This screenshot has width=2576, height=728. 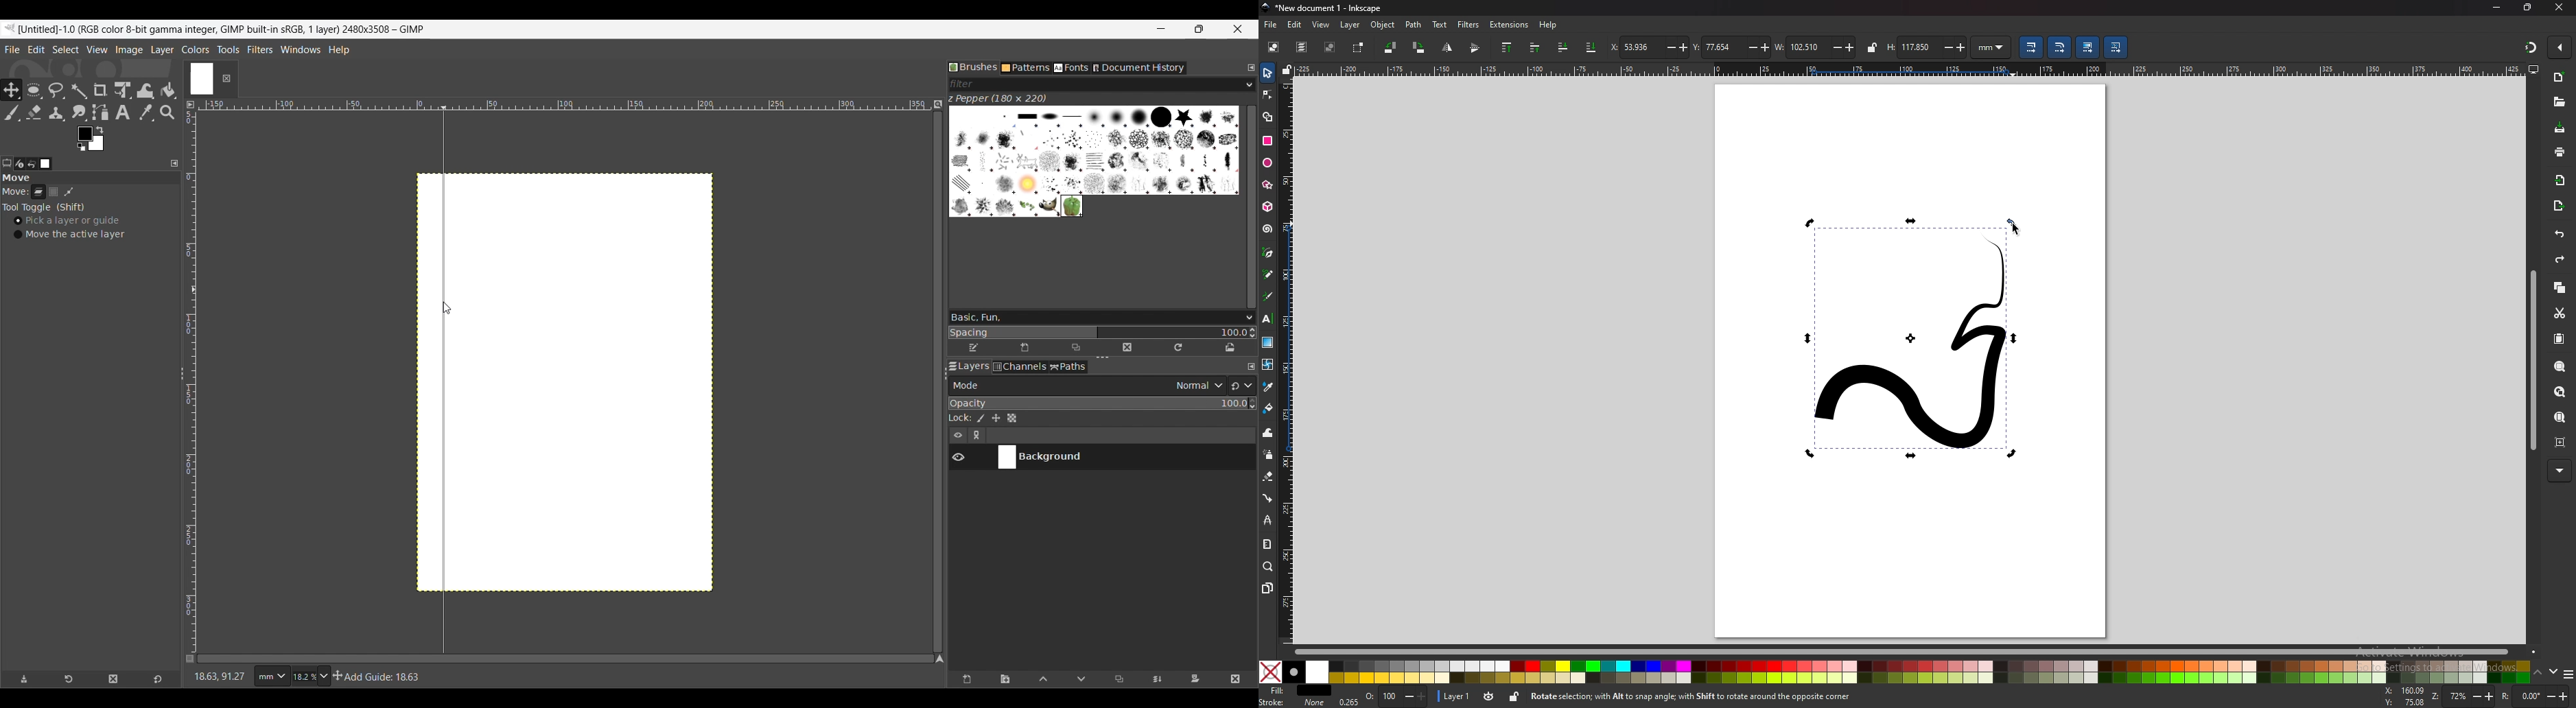 I want to click on stroke, so click(x=1293, y=703).